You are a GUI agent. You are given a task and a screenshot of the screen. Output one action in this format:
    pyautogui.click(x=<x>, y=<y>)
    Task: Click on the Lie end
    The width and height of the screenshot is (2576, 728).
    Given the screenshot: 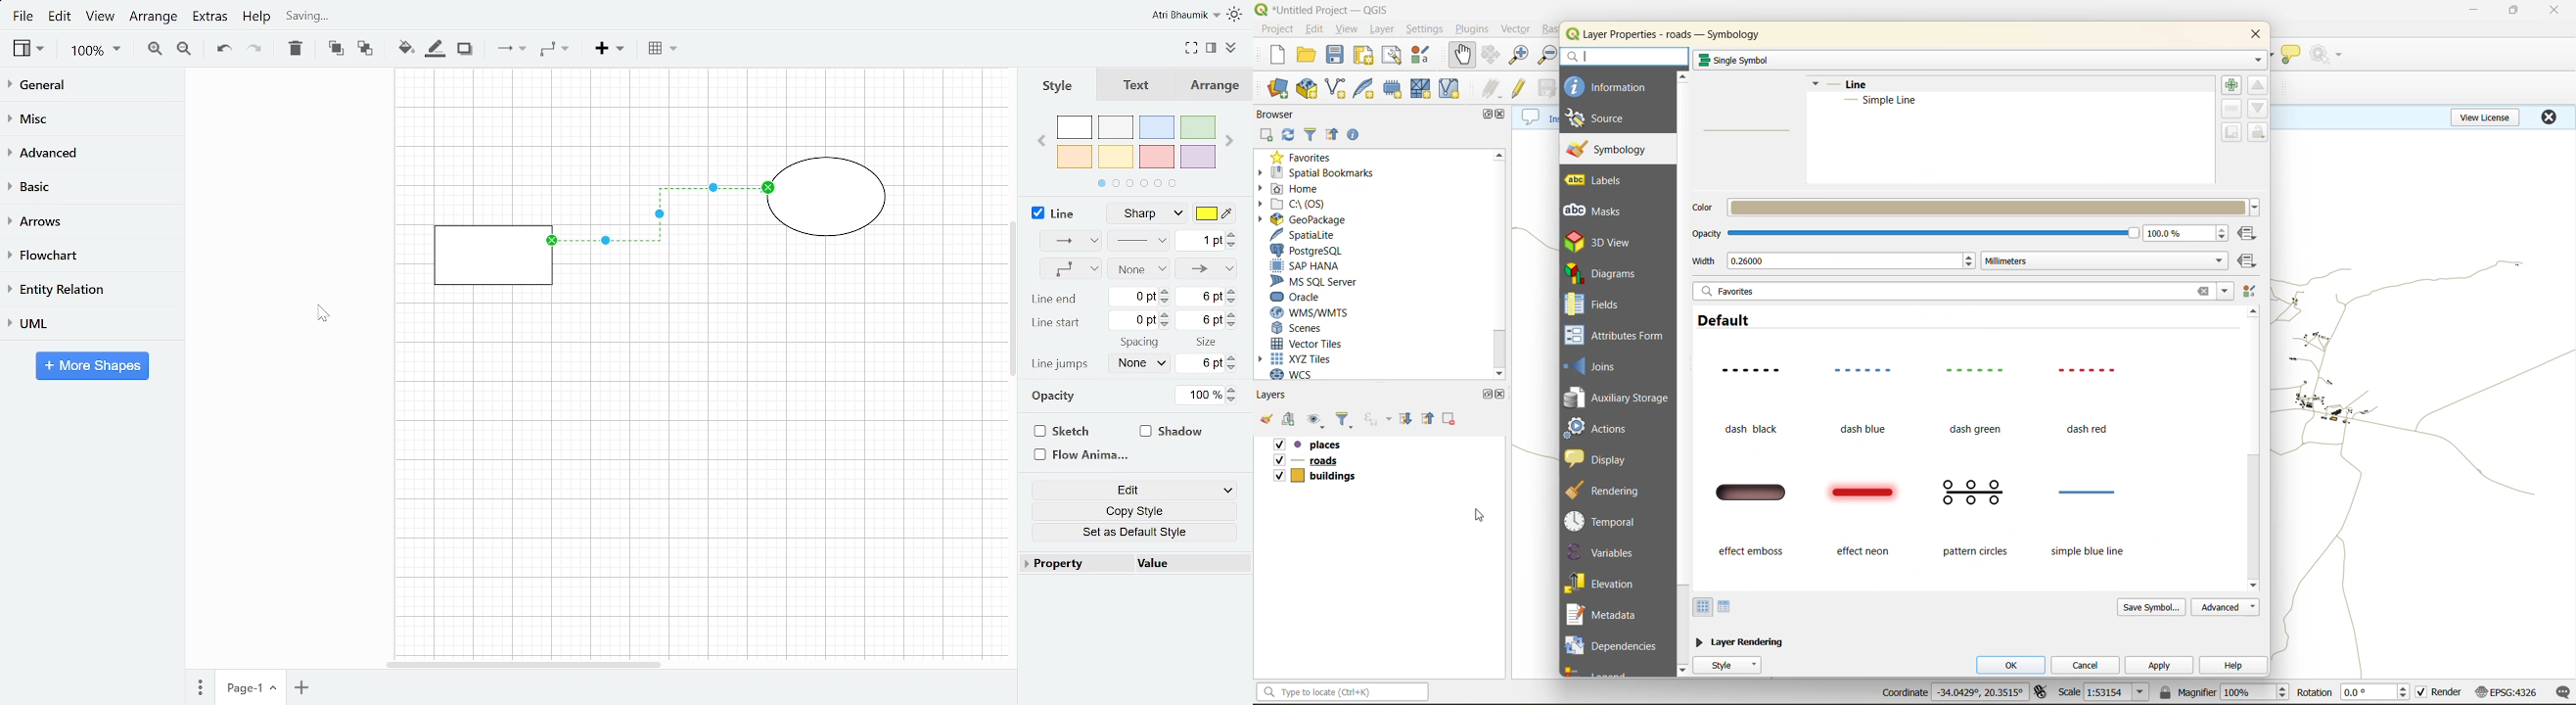 What is the action you would take?
    pyautogui.click(x=1208, y=268)
    